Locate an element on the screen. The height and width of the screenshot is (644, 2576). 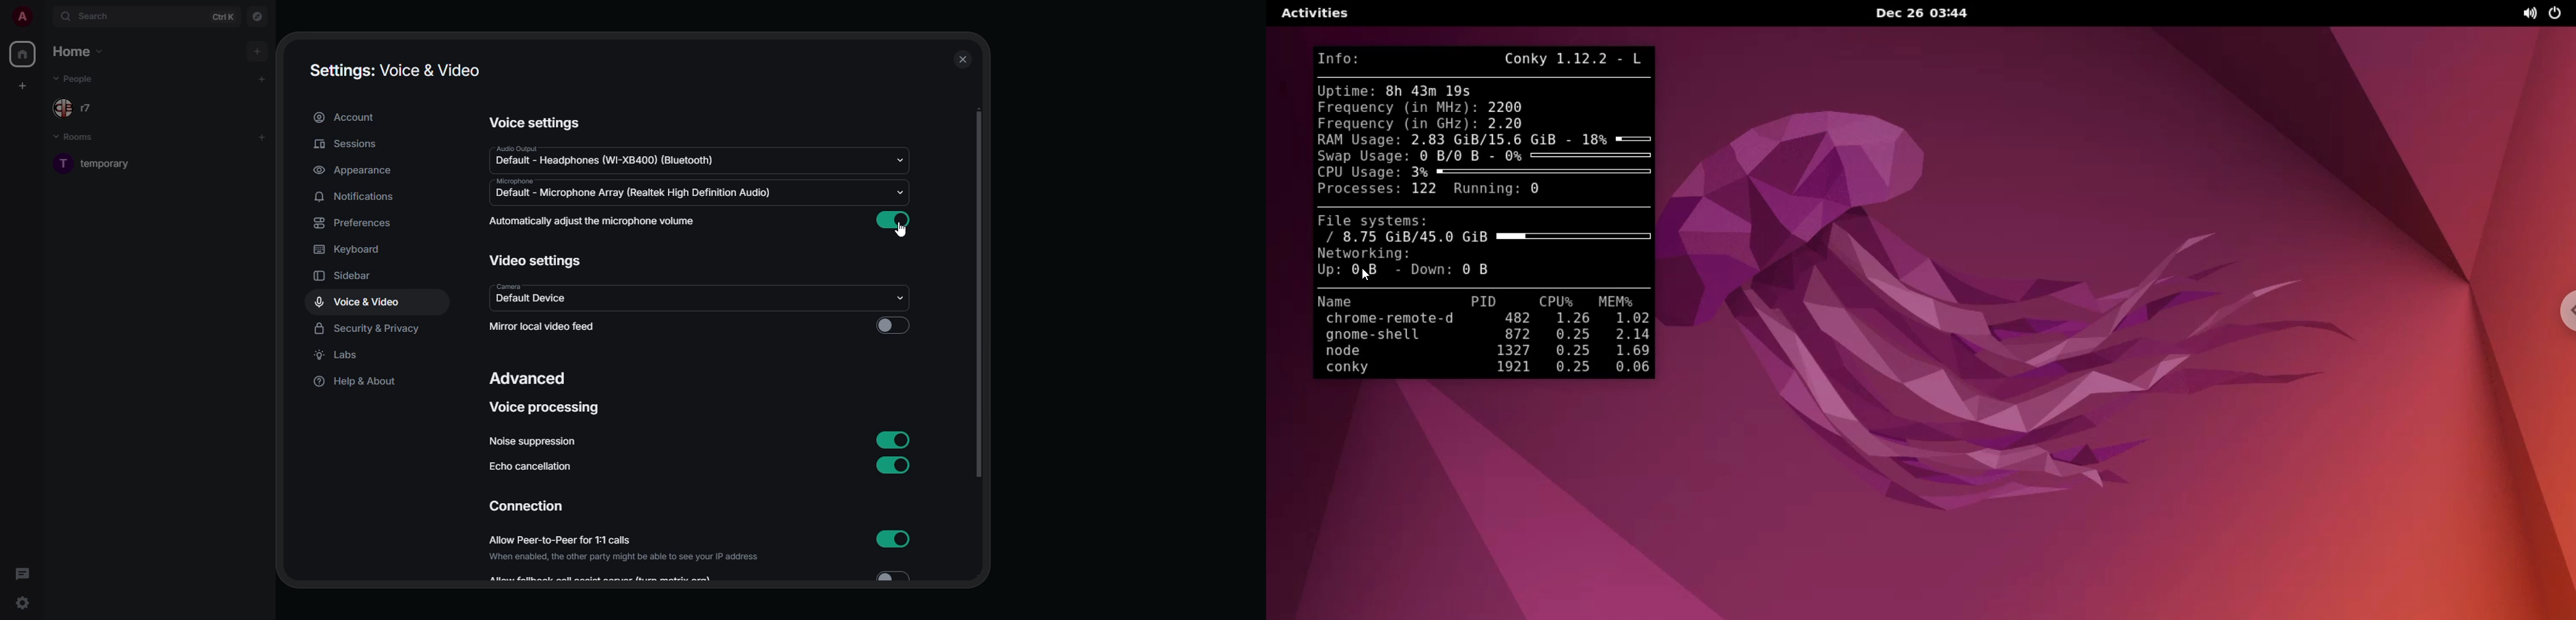
drop down is located at coordinates (902, 193).